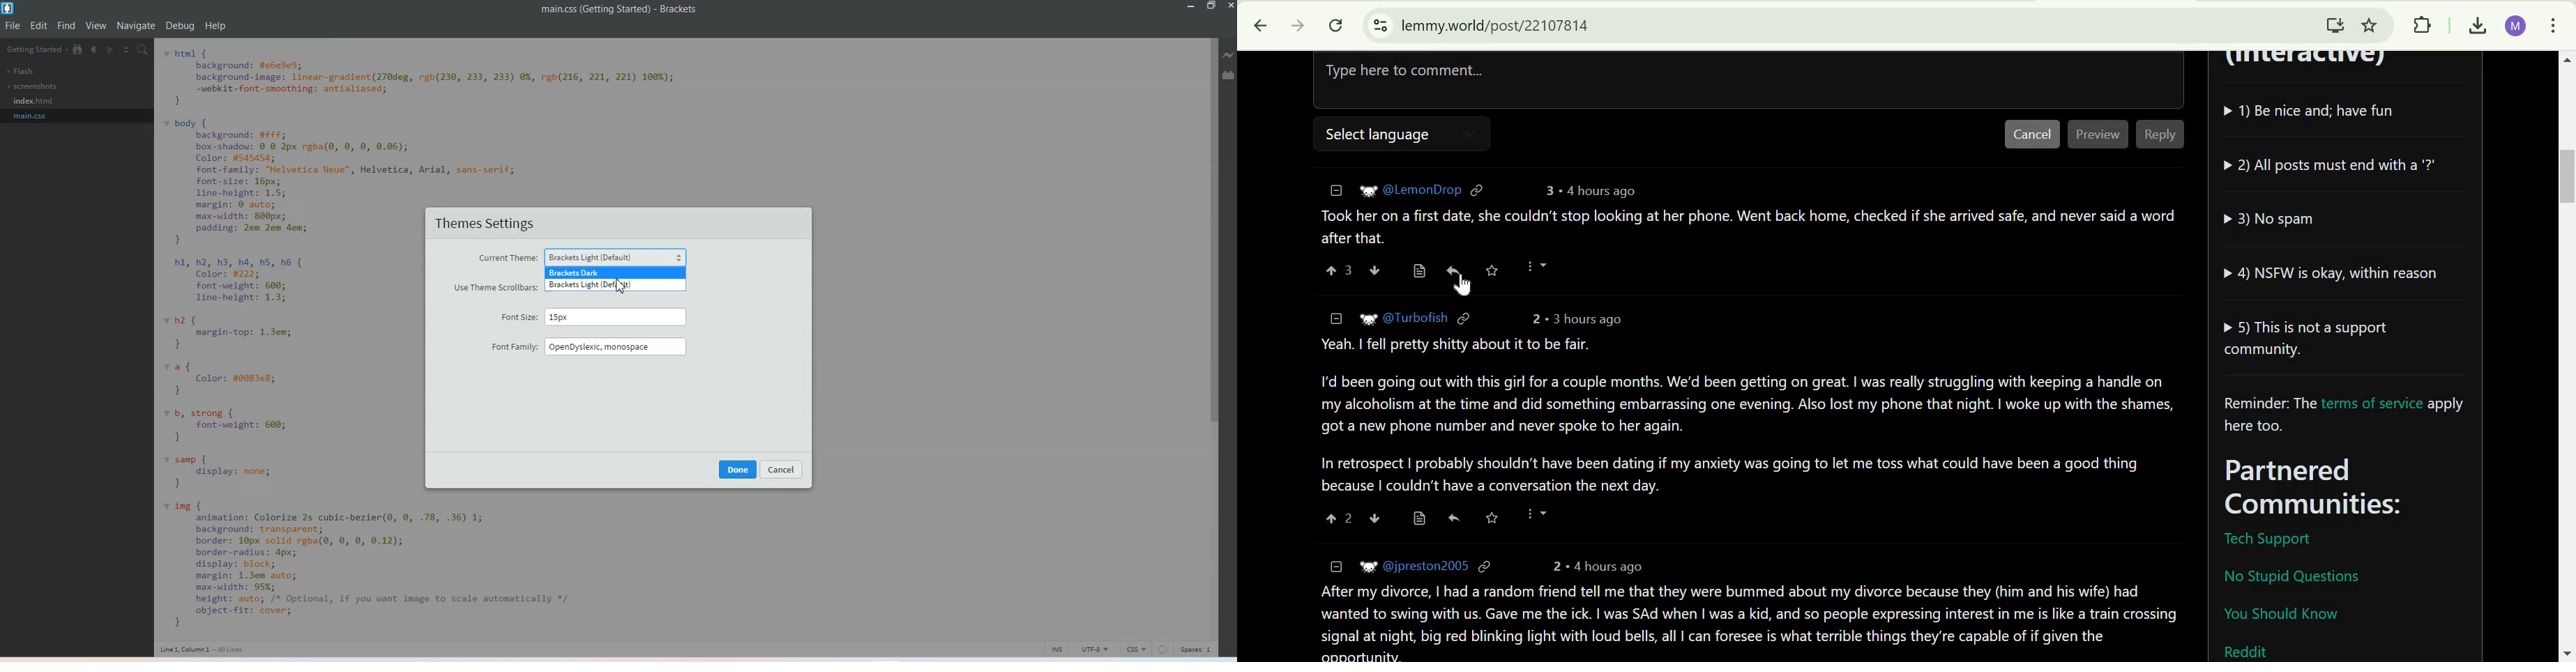 This screenshot has height=672, width=2576. What do you see at coordinates (2422, 24) in the screenshot?
I see `Extensions` at bounding box center [2422, 24].